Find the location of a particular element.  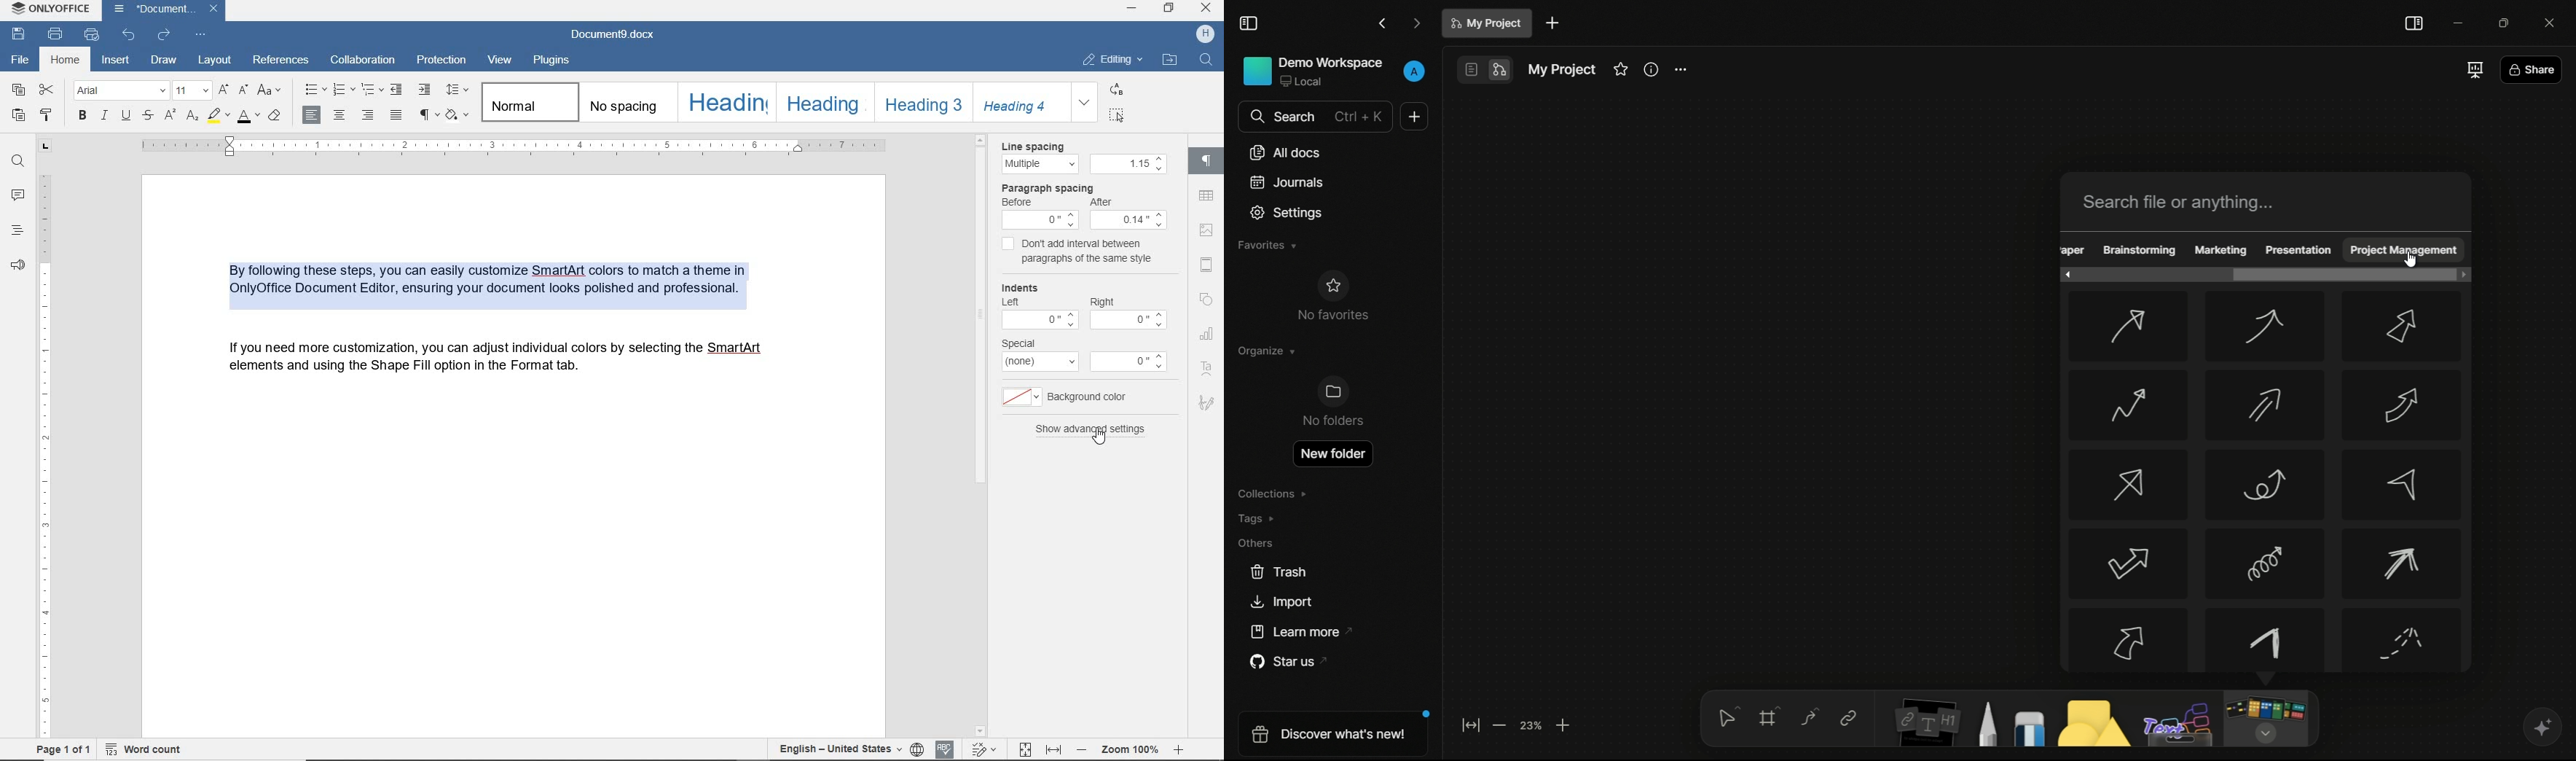

highlight color is located at coordinates (218, 117).